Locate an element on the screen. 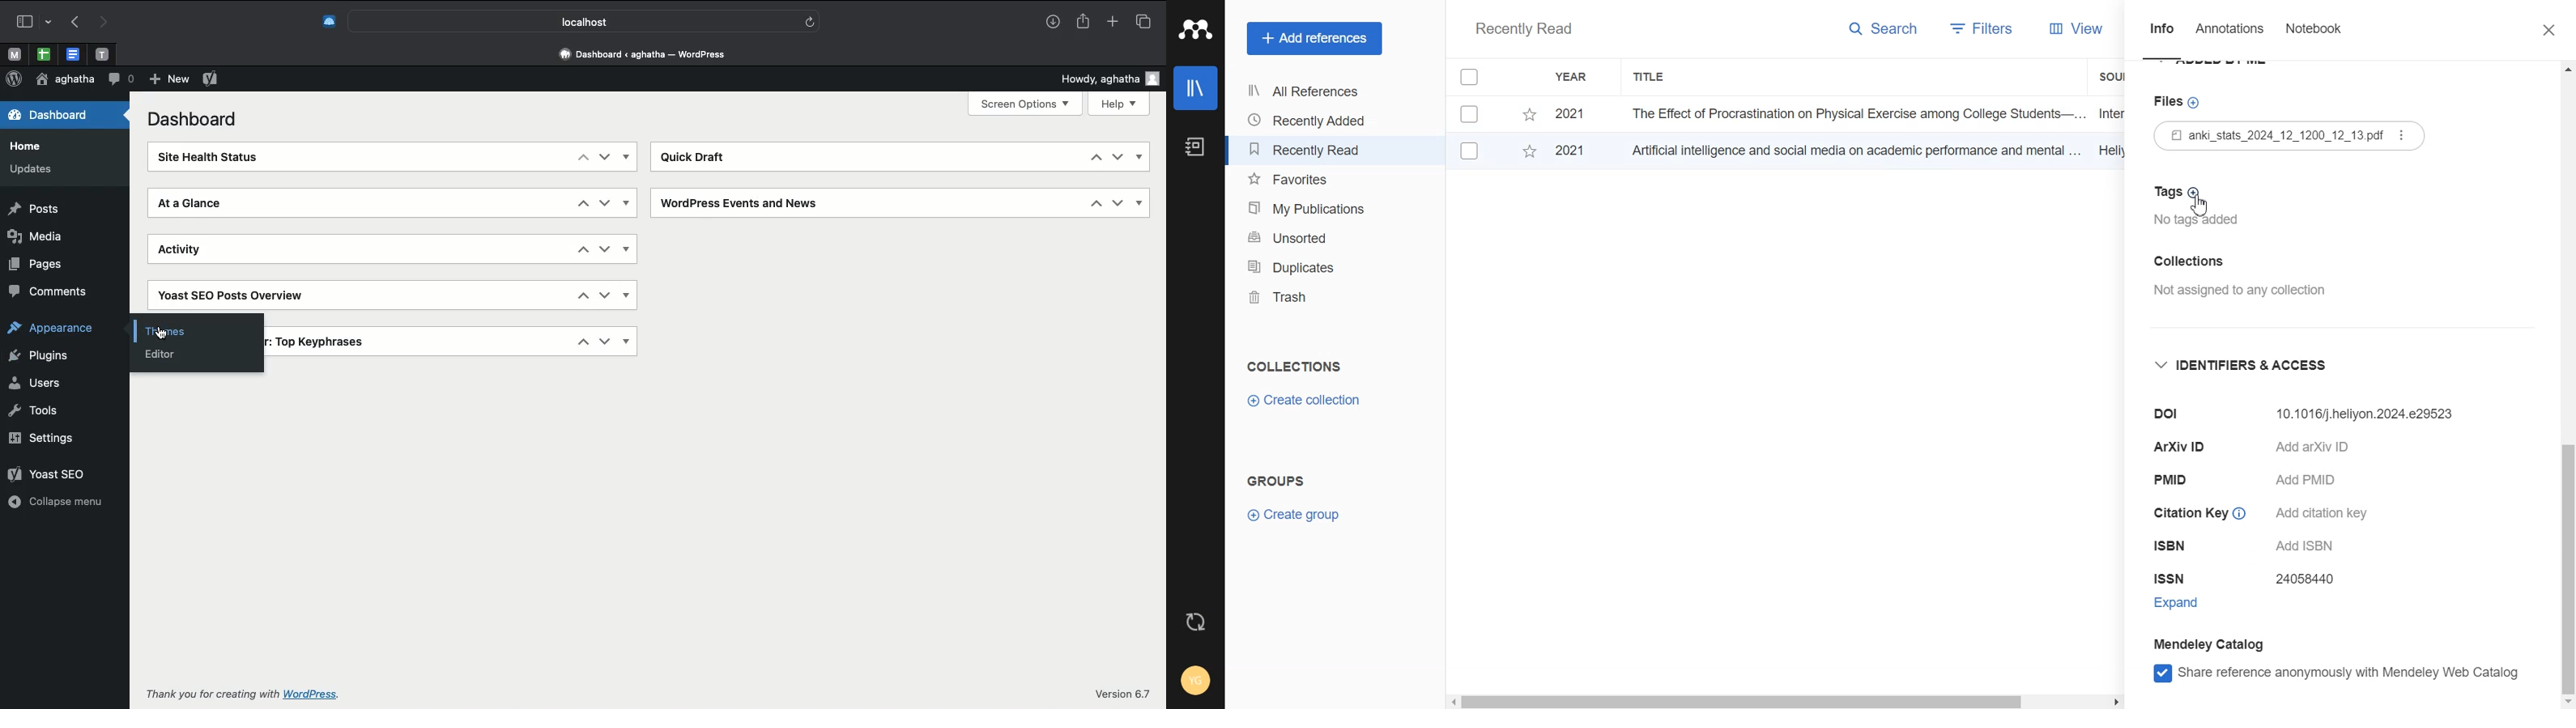 Image resolution: width=2576 pixels, height=728 pixels. Create group is located at coordinates (1295, 513).